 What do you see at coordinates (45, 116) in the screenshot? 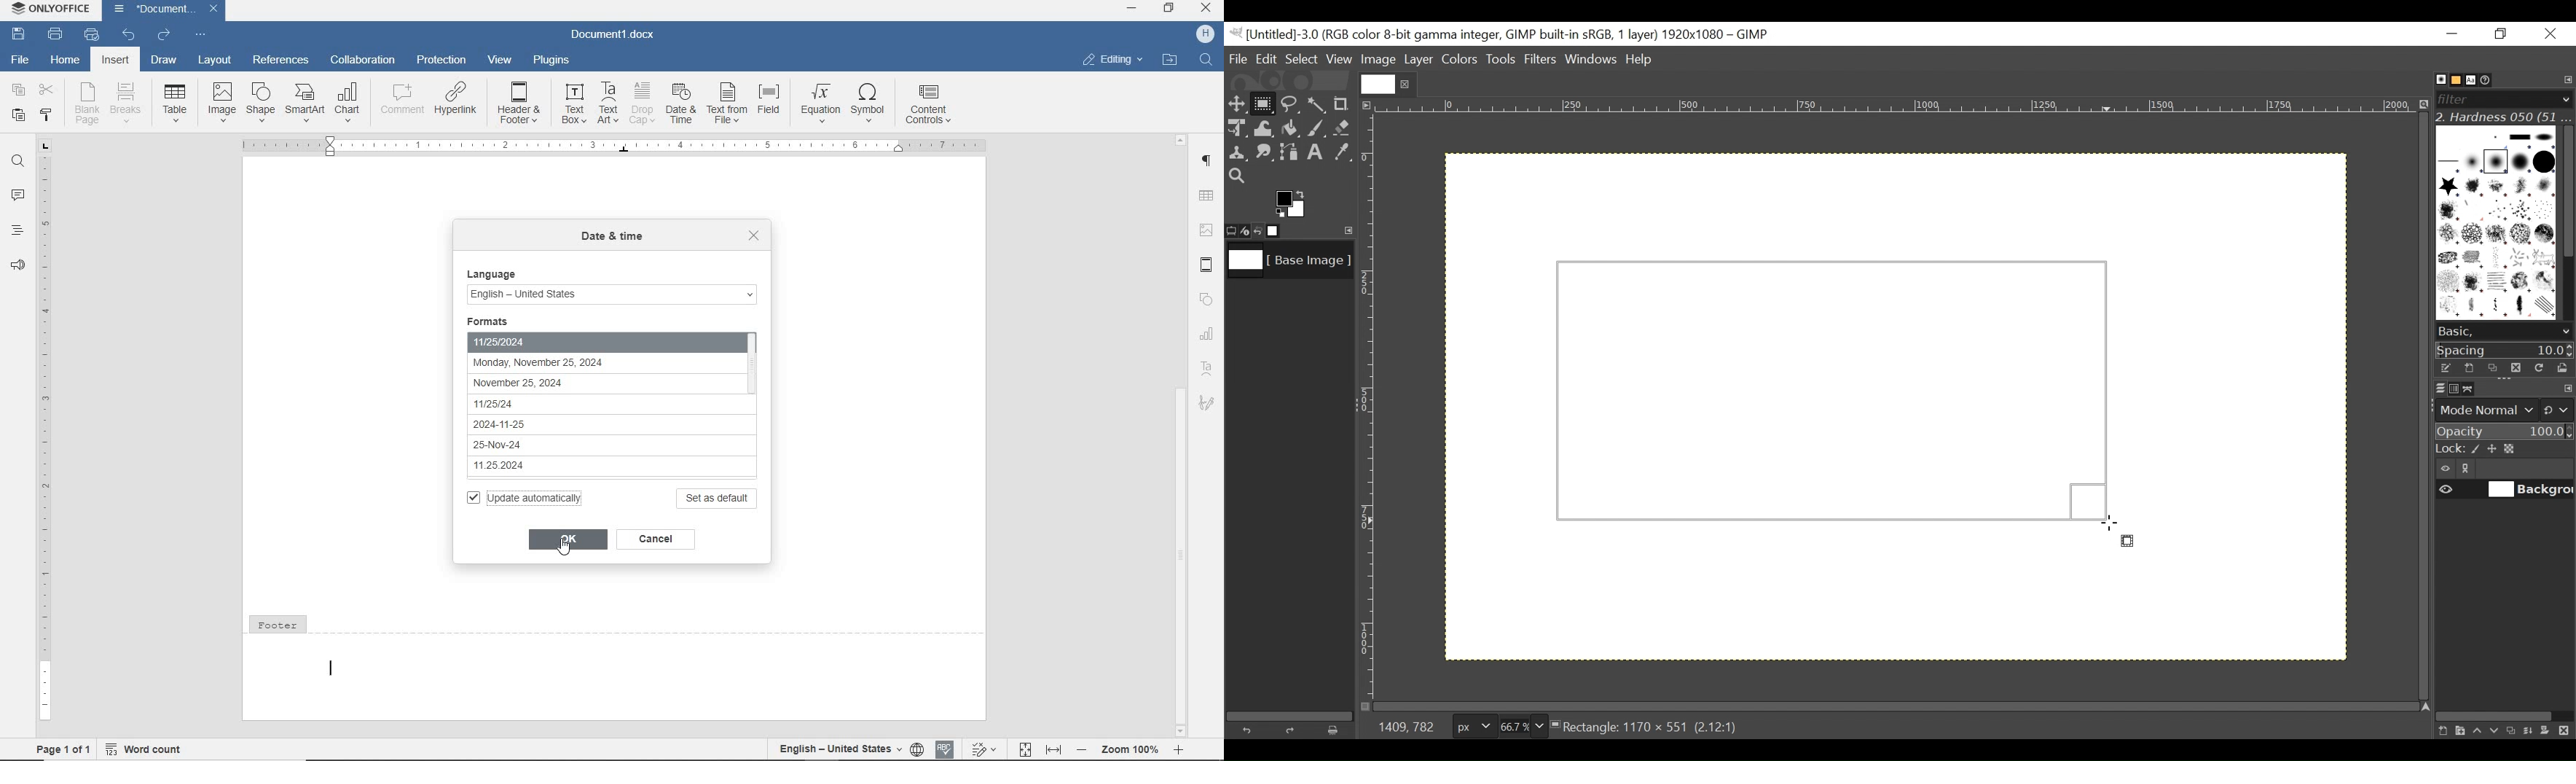
I see `COPY STYLE` at bounding box center [45, 116].